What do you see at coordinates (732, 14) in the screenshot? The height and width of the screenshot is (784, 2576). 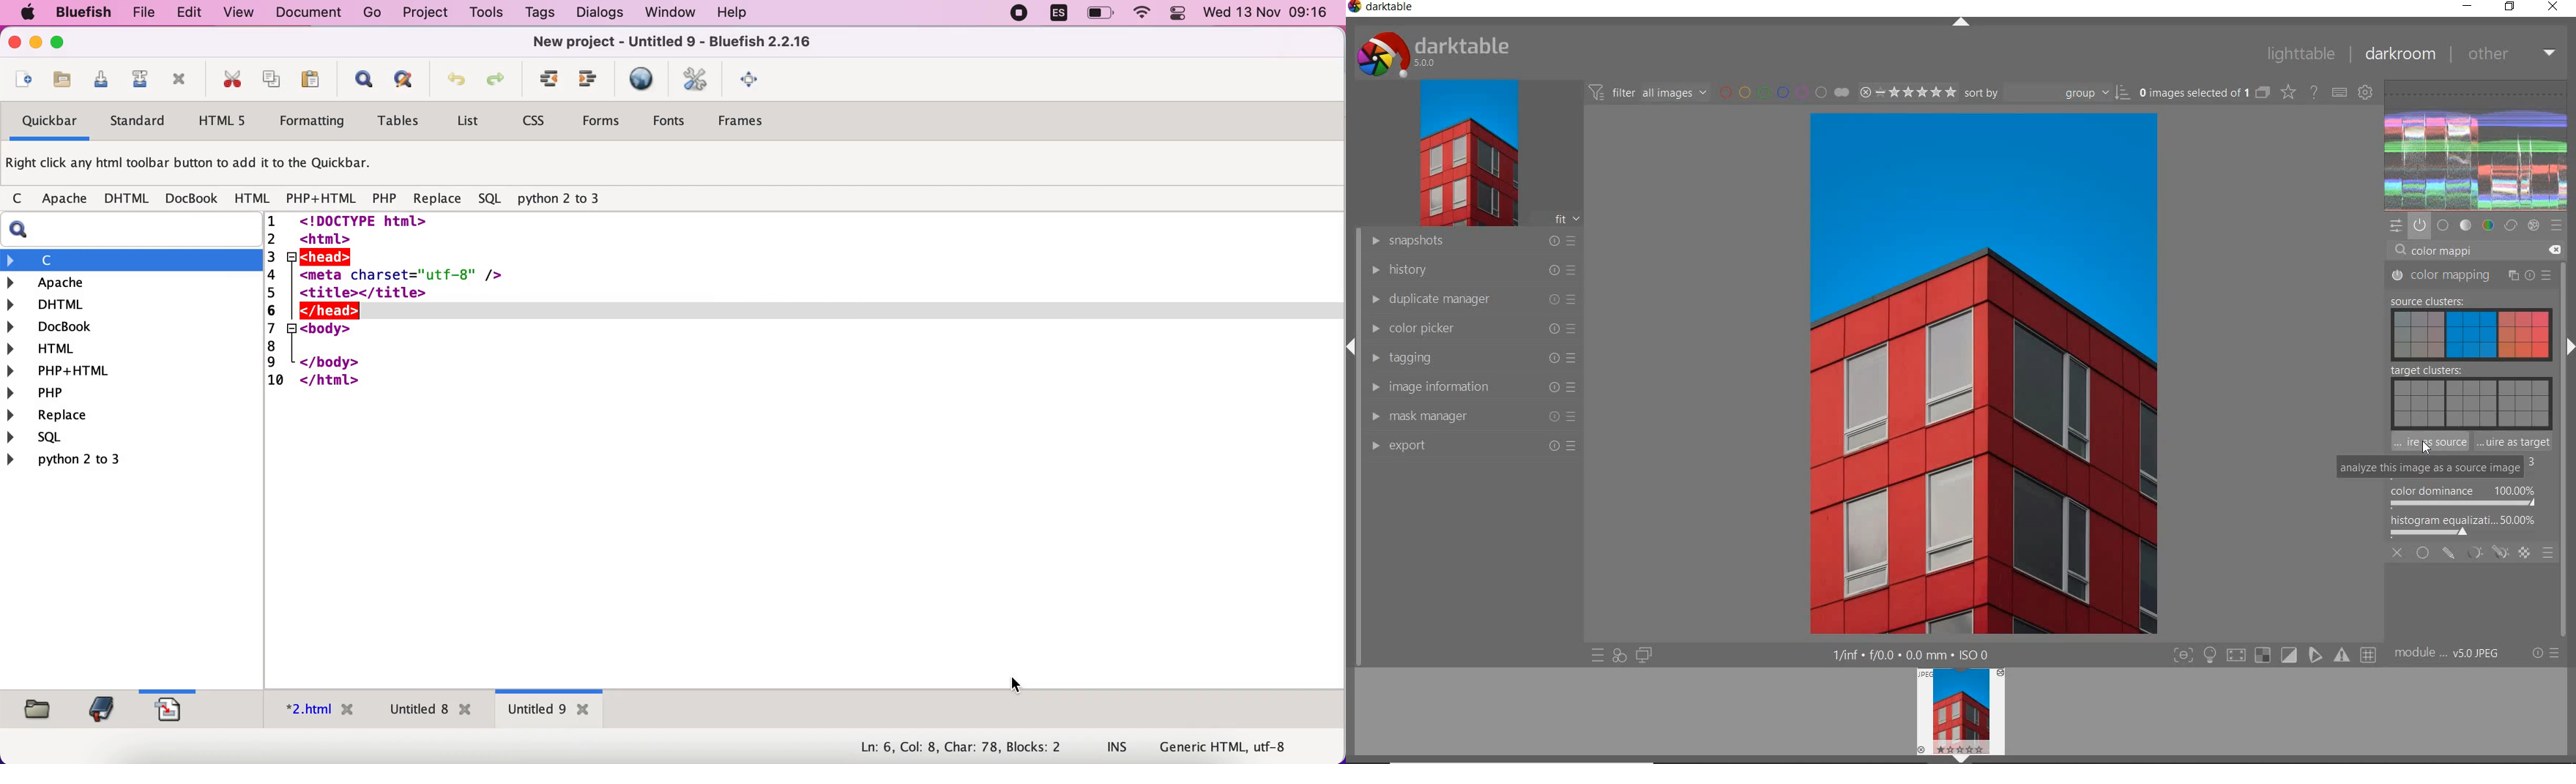 I see `help` at bounding box center [732, 14].